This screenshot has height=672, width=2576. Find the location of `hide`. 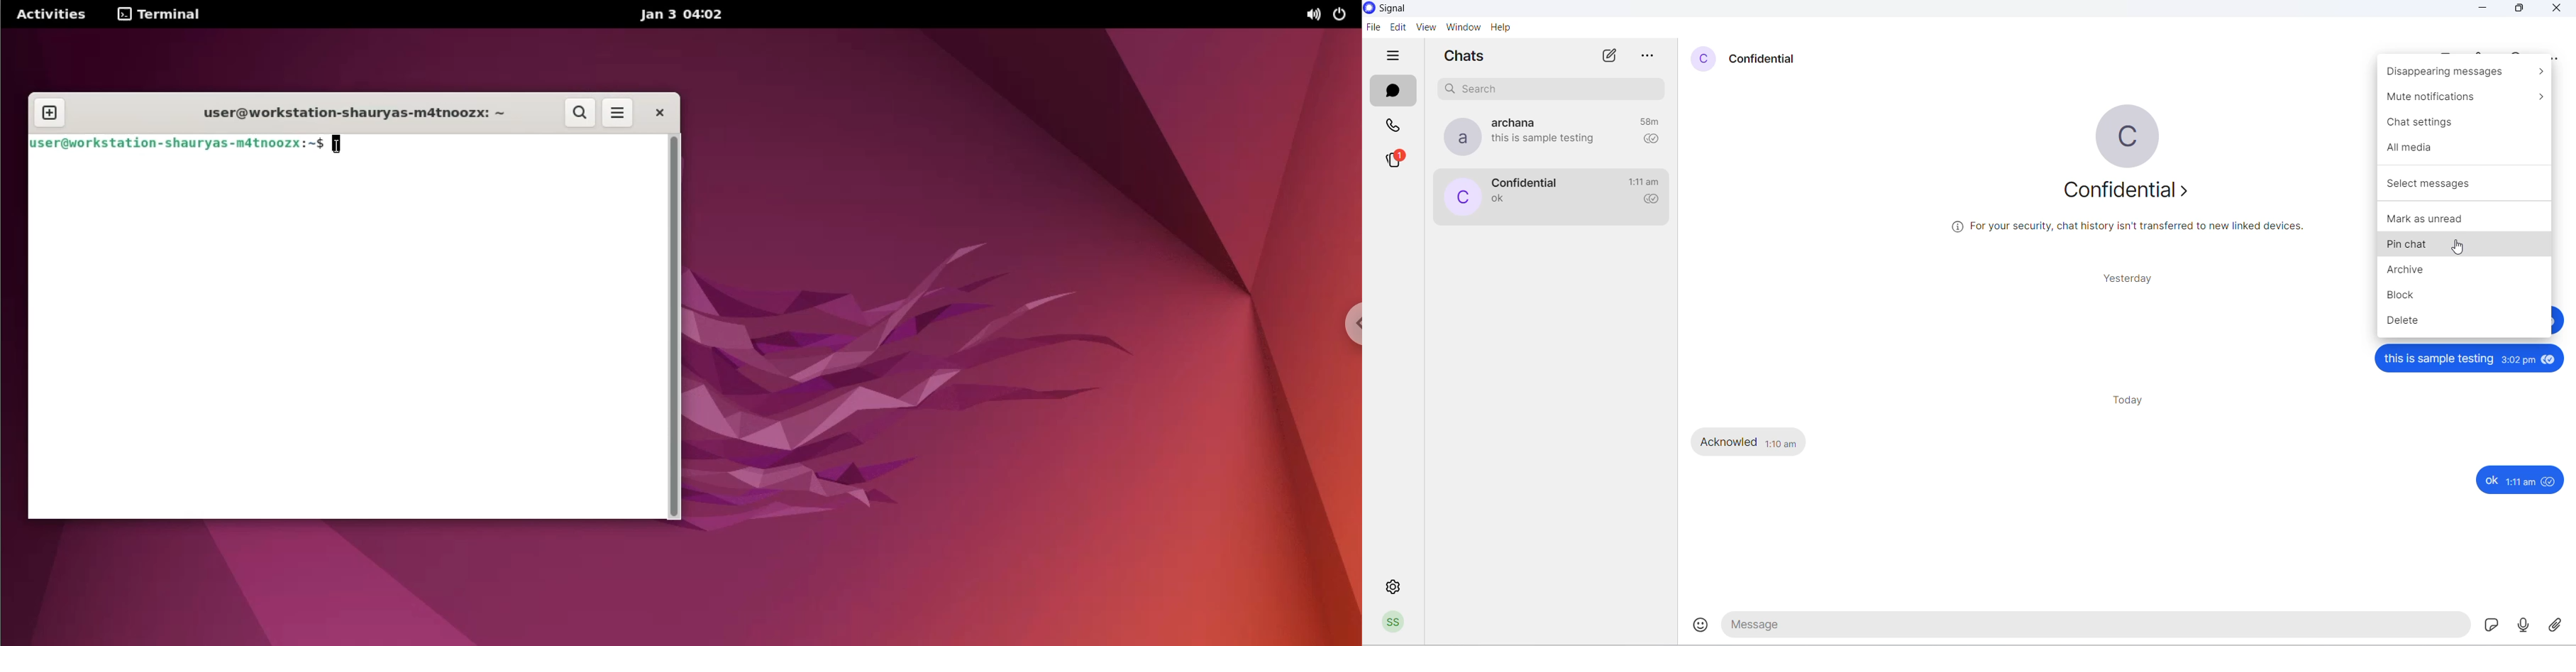

hide is located at coordinates (1395, 56).